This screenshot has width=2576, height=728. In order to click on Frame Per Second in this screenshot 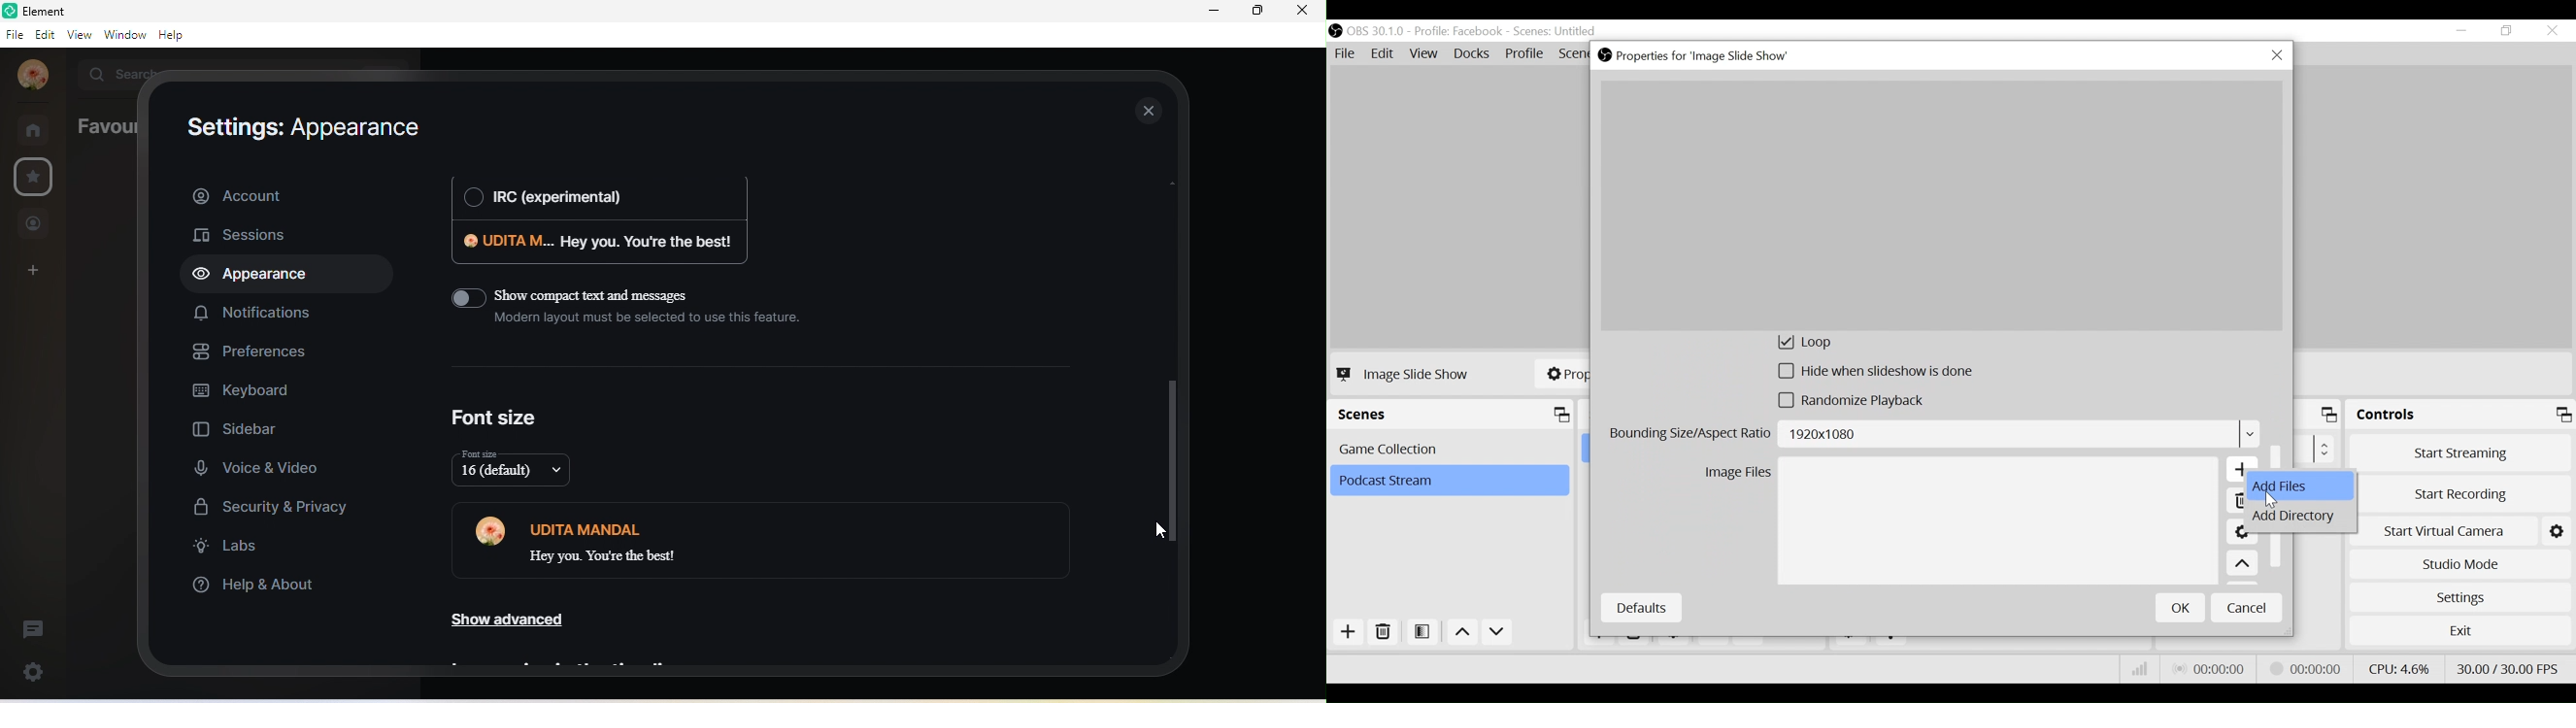, I will do `click(2507, 666)`.